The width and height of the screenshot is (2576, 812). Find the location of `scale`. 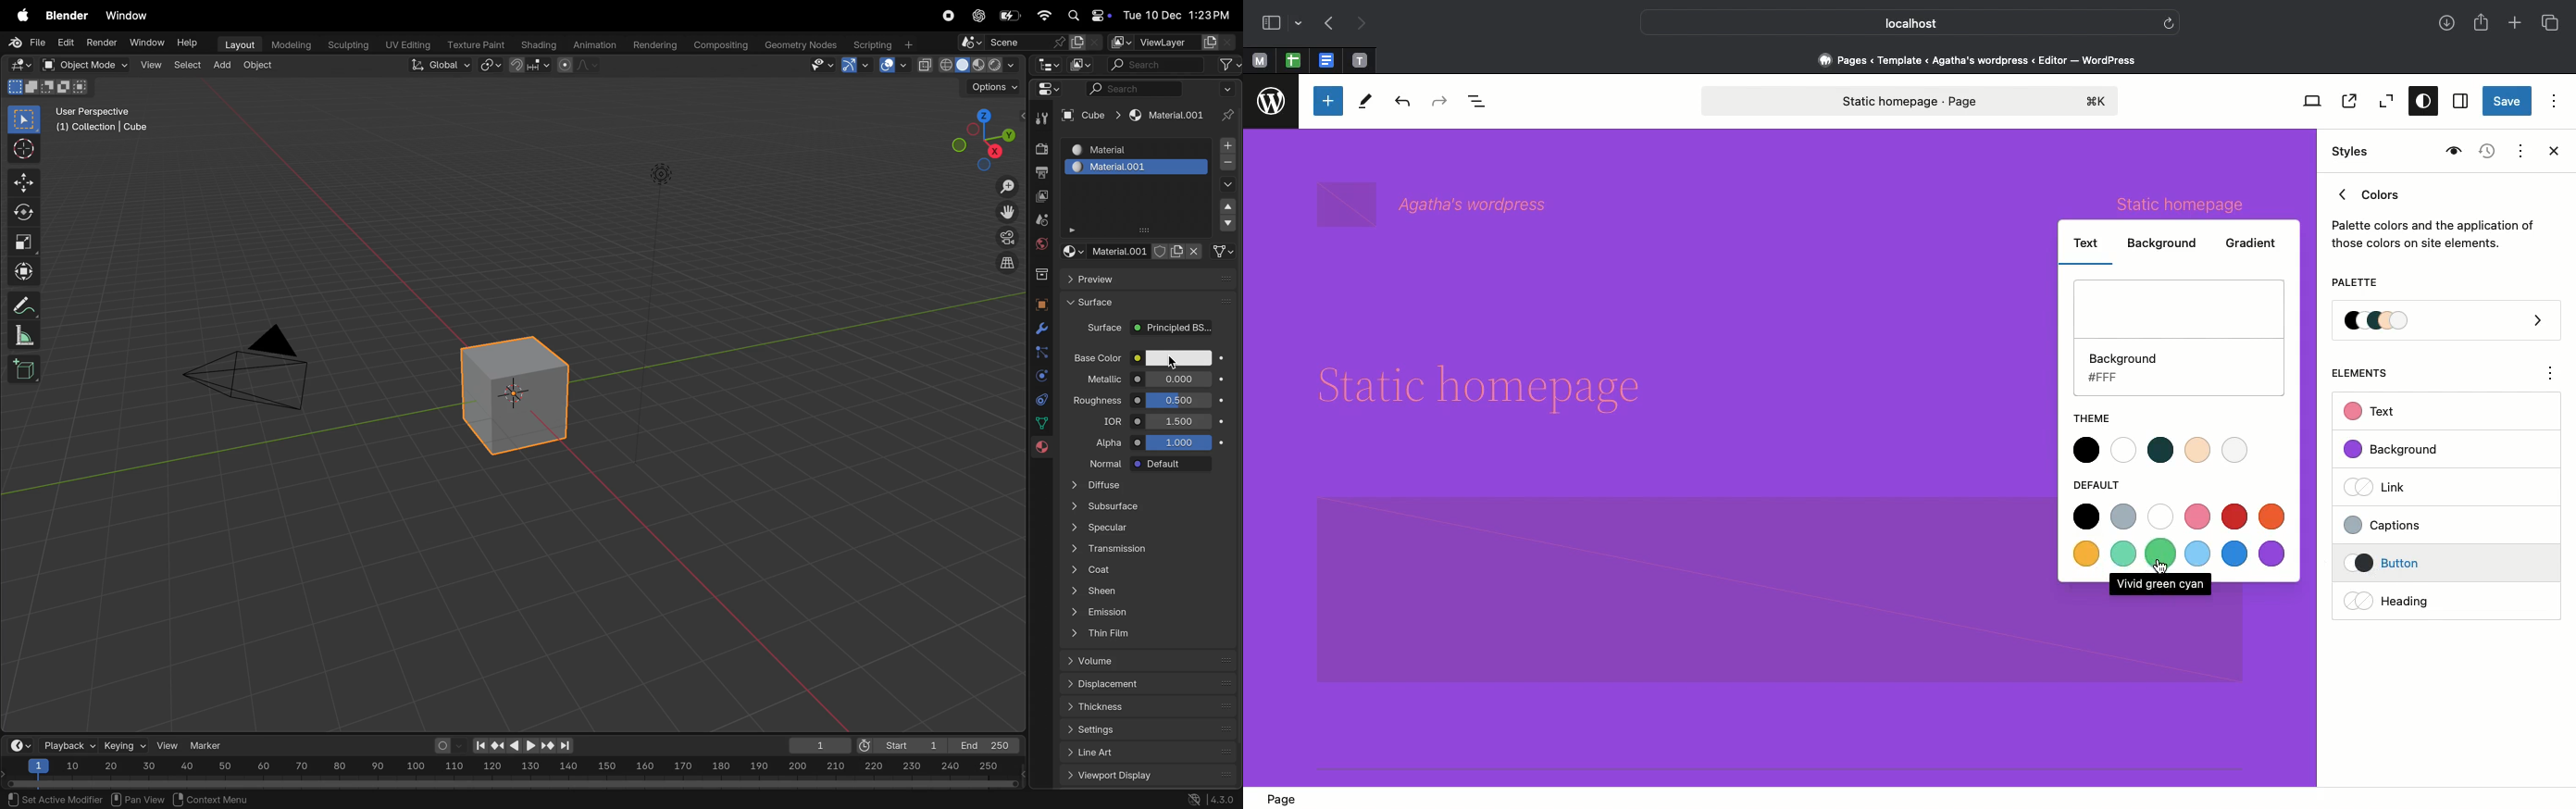

scale is located at coordinates (512, 768).